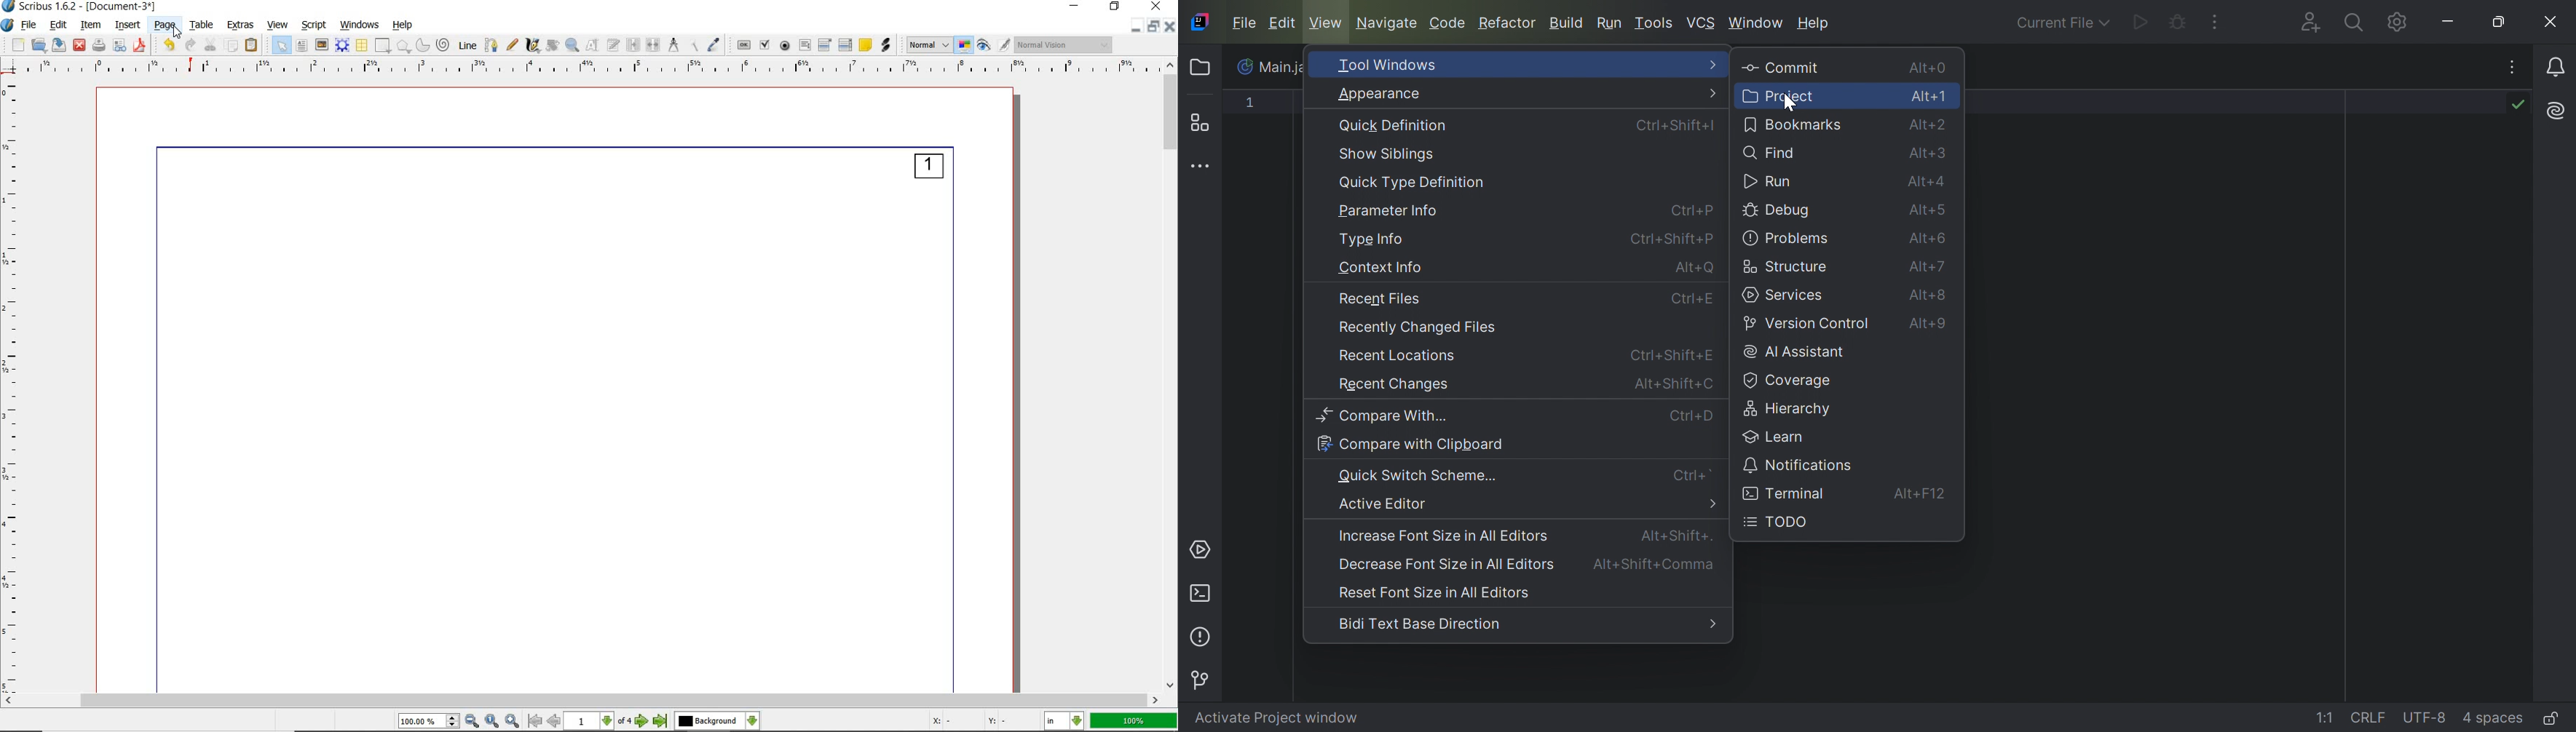 This screenshot has width=2576, height=756. Describe the element at coordinates (100, 46) in the screenshot. I see `print` at that location.